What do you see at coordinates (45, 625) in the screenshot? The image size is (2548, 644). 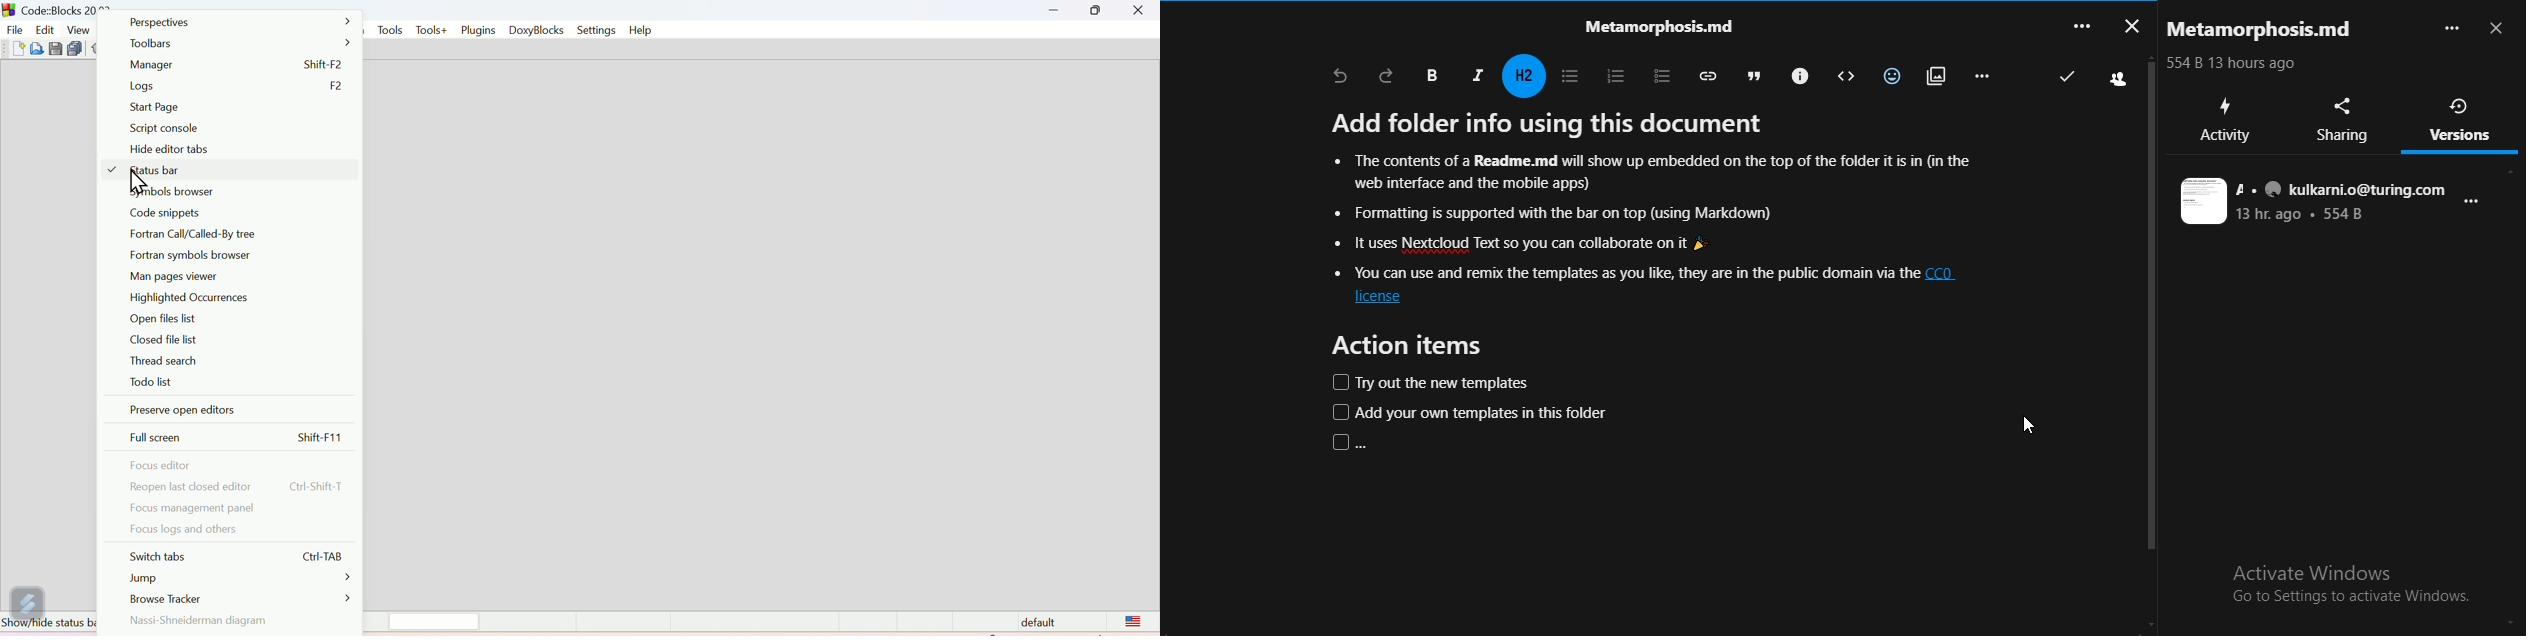 I see `Show/hide status bar` at bounding box center [45, 625].